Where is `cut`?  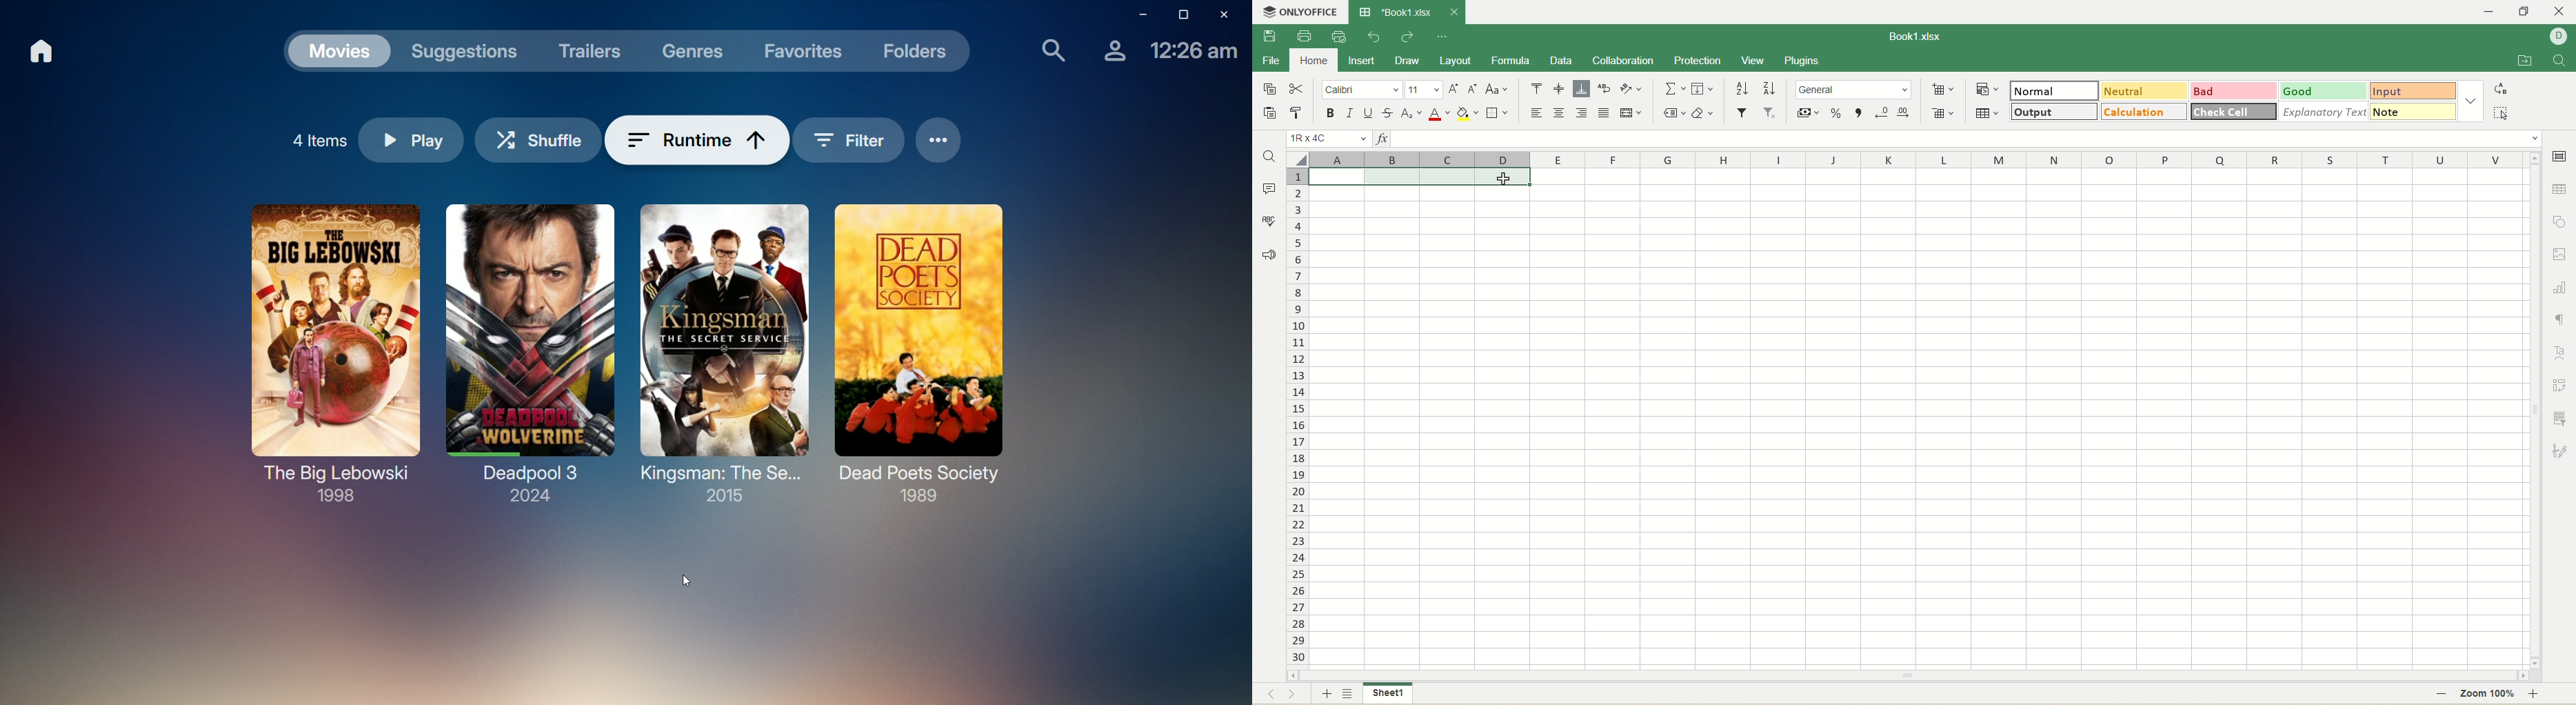 cut is located at coordinates (1299, 88).